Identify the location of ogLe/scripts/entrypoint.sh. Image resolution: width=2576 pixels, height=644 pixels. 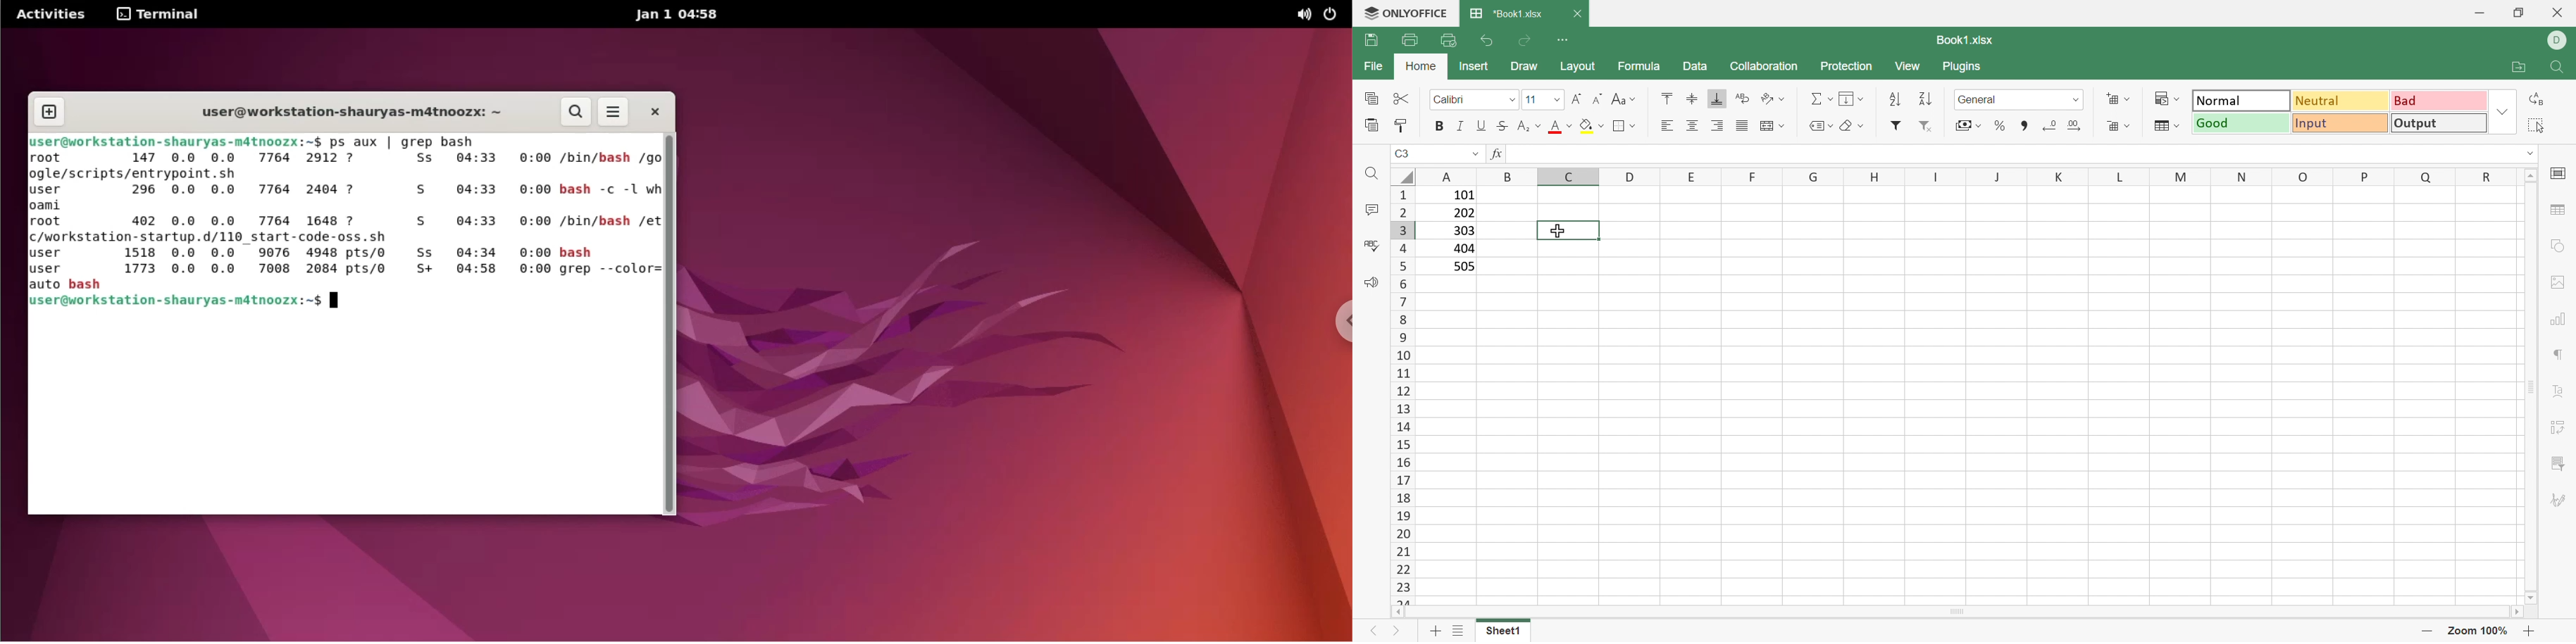
(146, 173).